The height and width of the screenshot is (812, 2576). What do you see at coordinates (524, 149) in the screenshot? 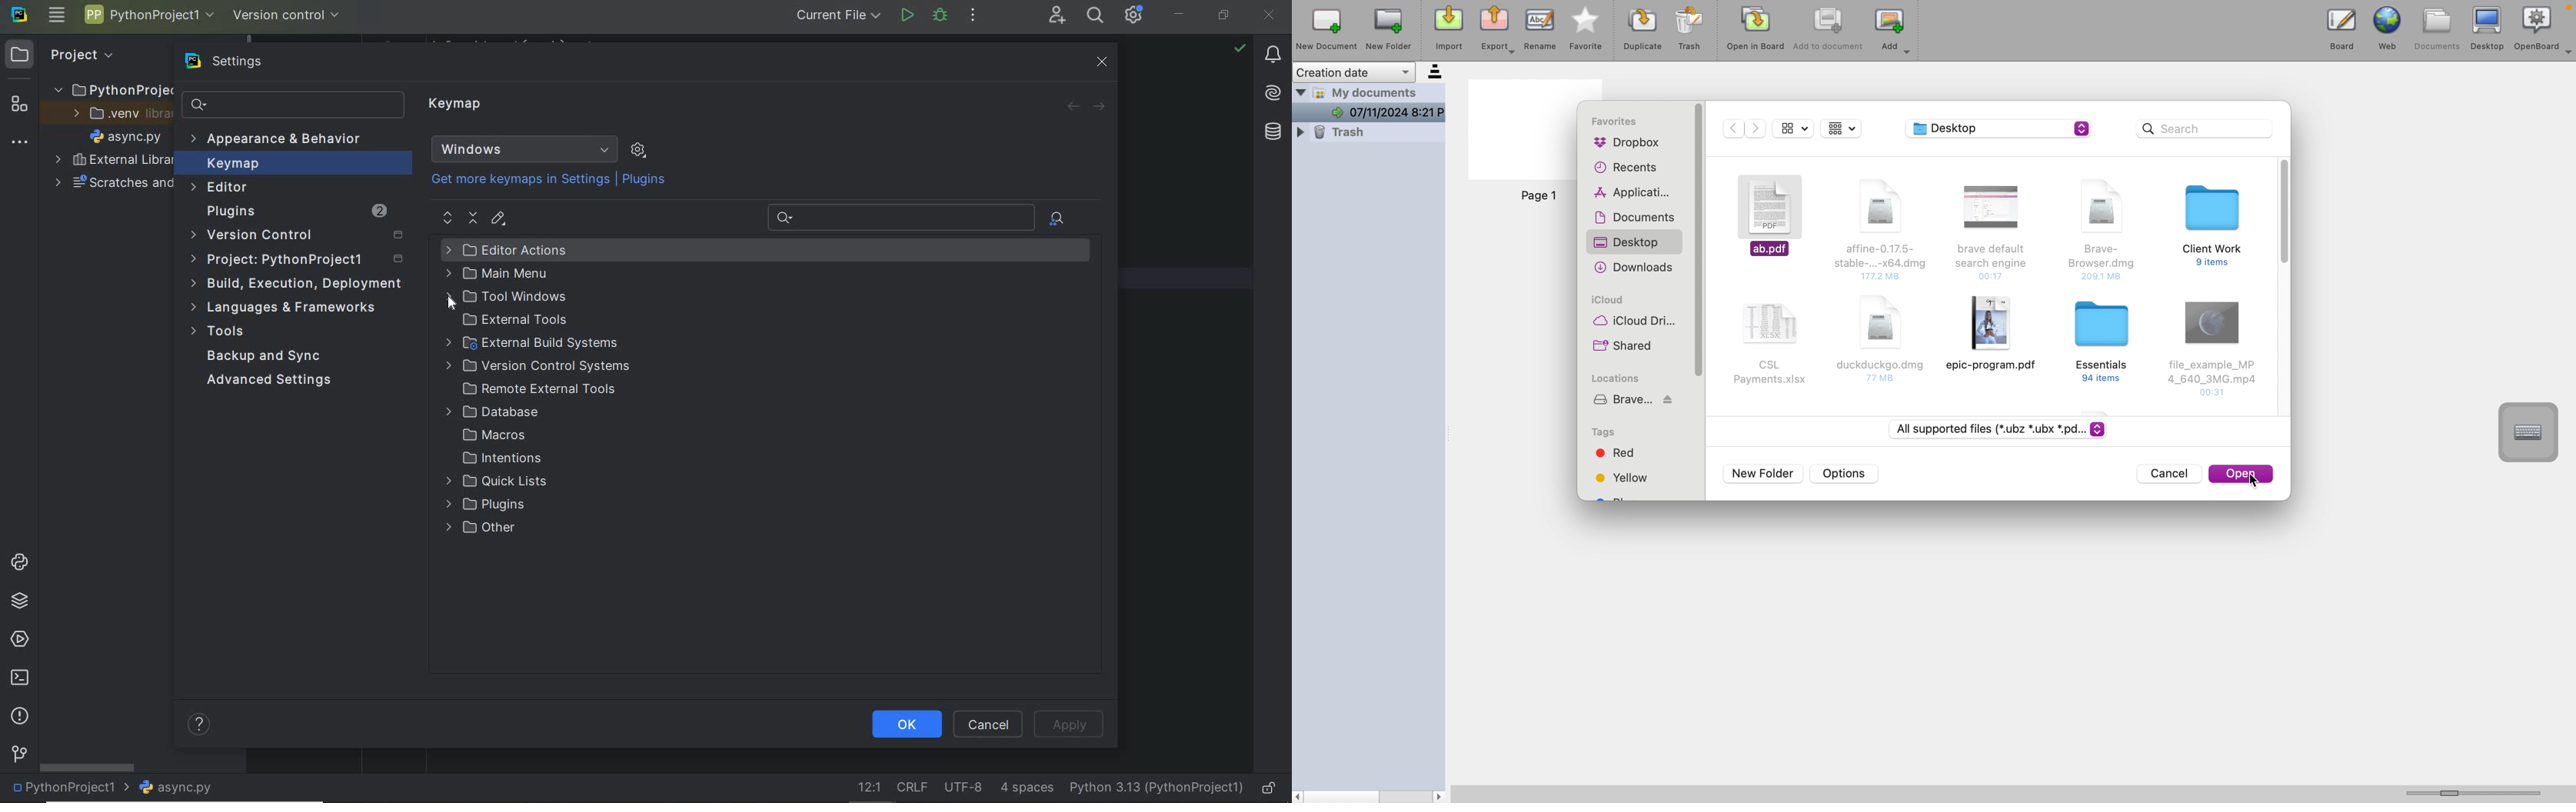
I see `Windows` at bounding box center [524, 149].